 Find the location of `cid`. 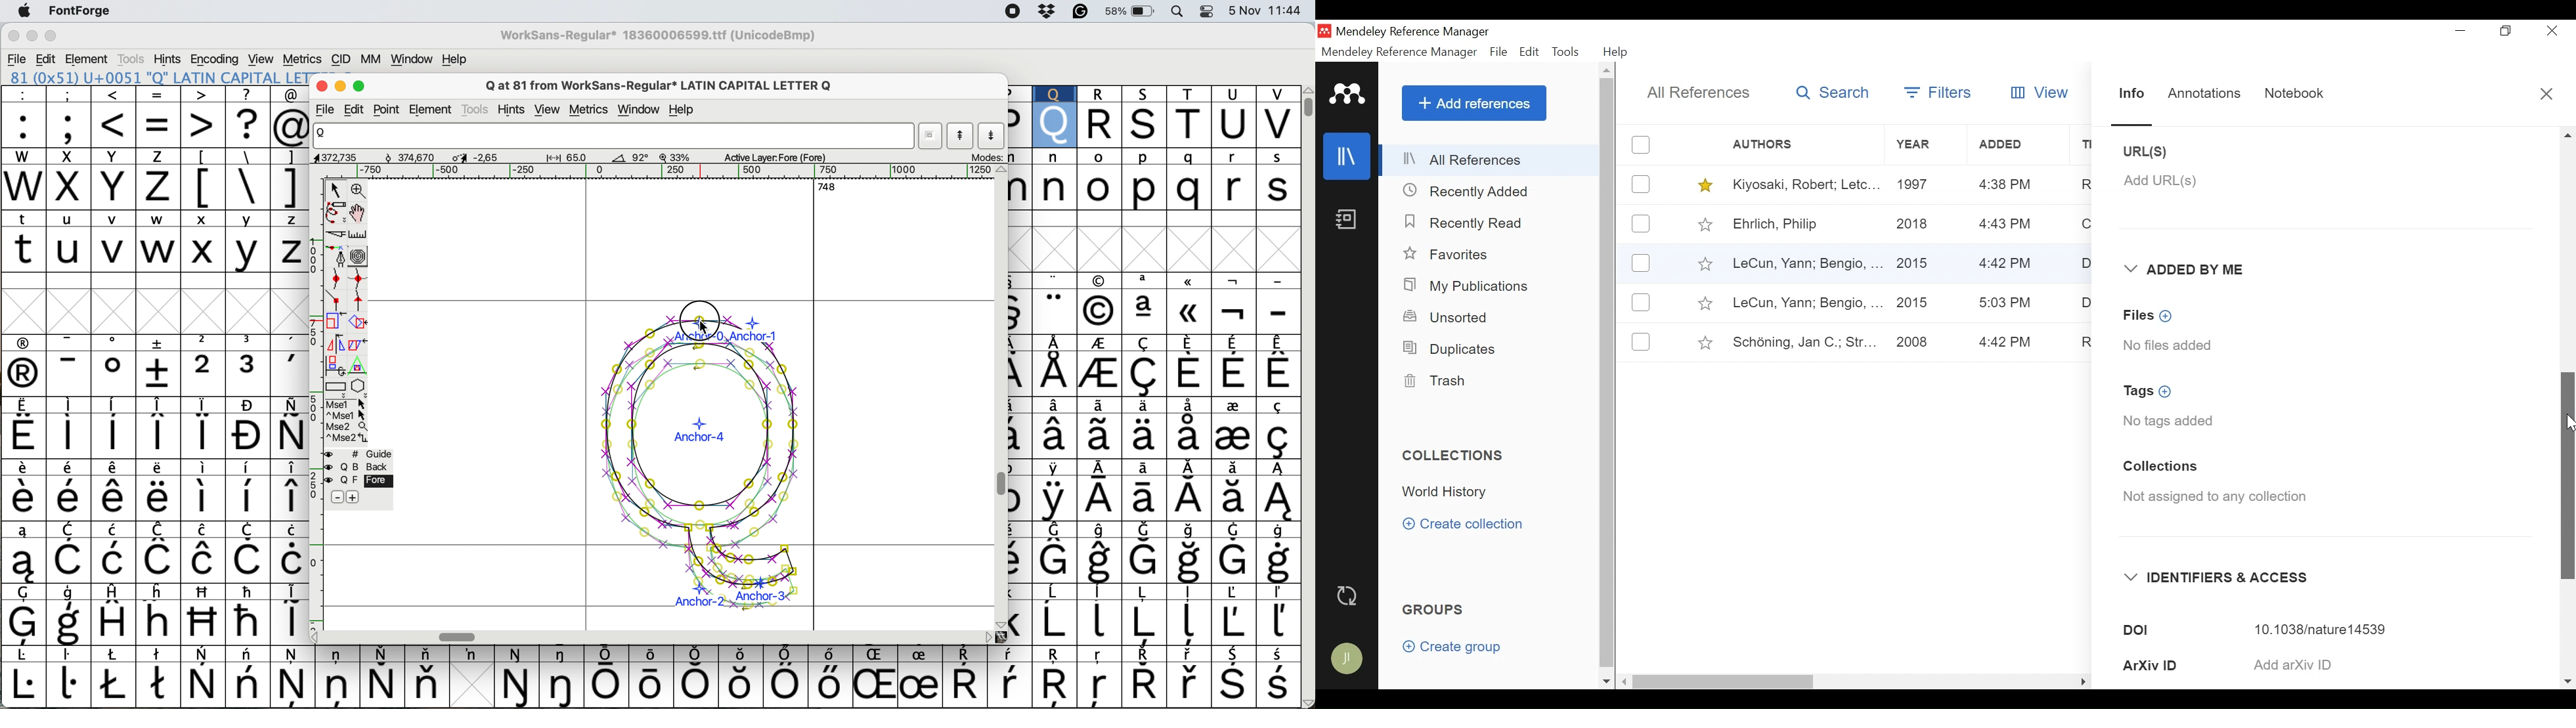

cid is located at coordinates (342, 58).